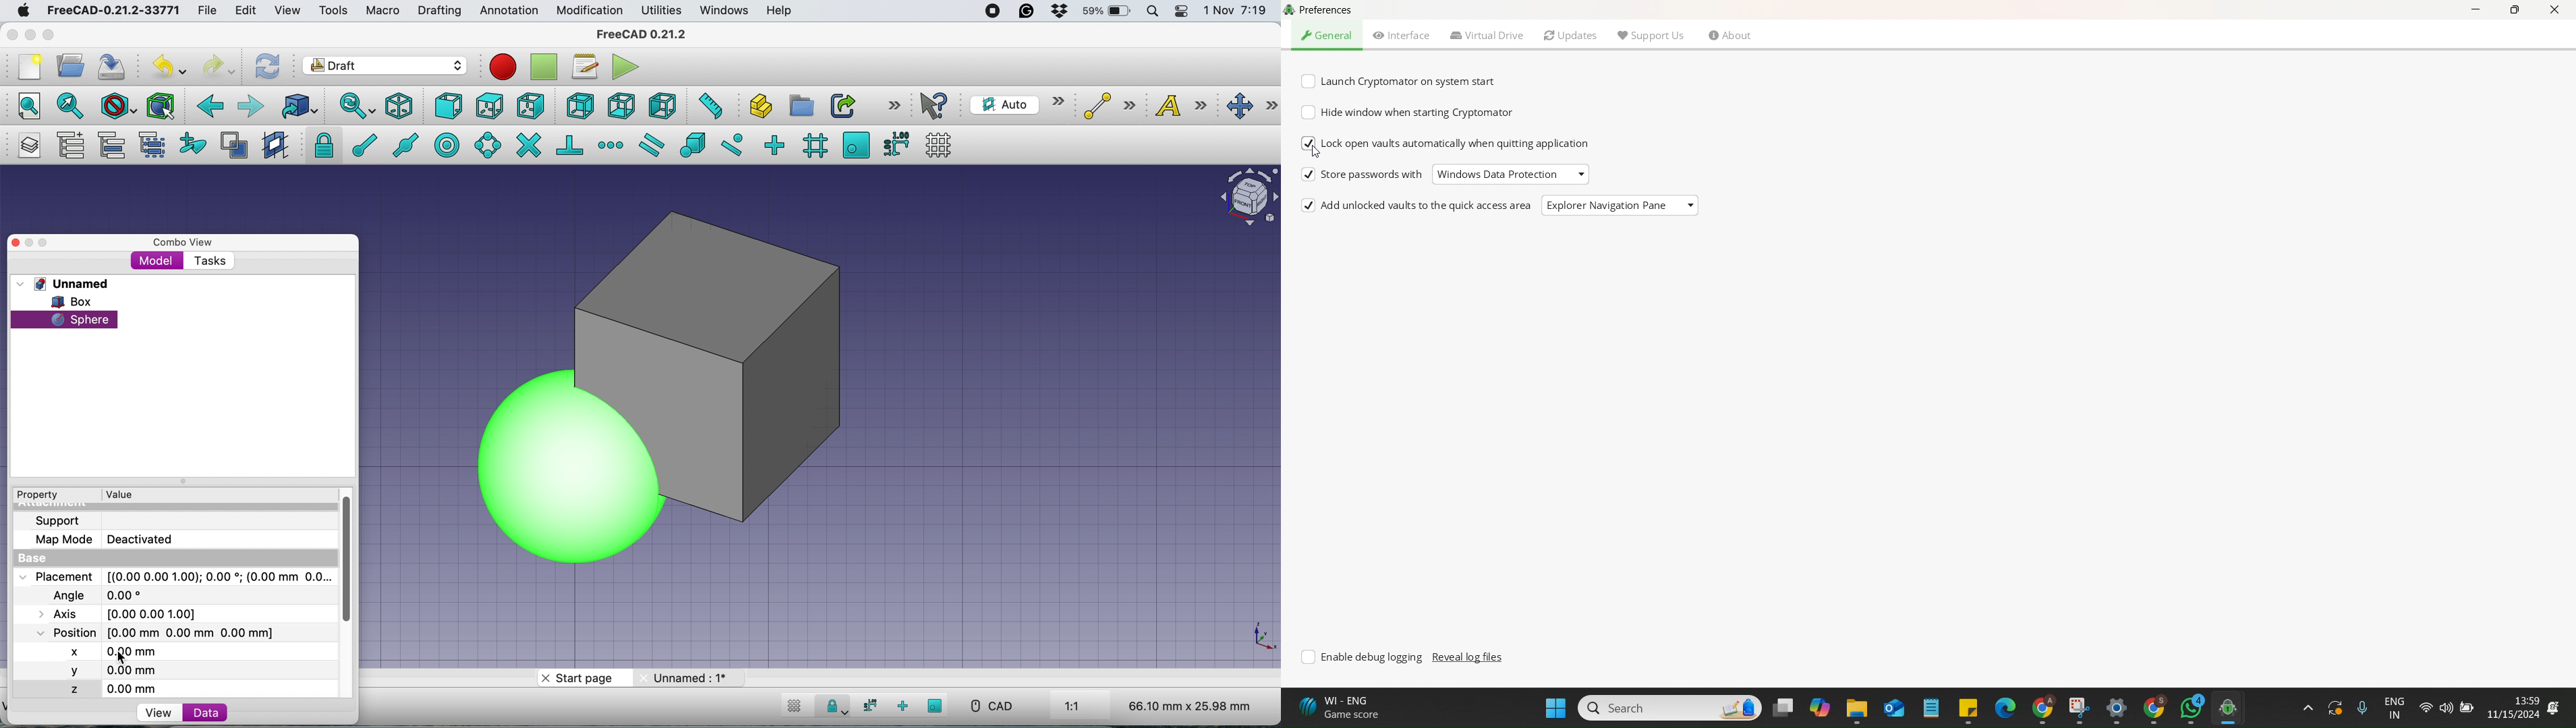 This screenshot has width=2576, height=728. I want to click on Automatically Lock Unlock Vault, so click(1448, 145).